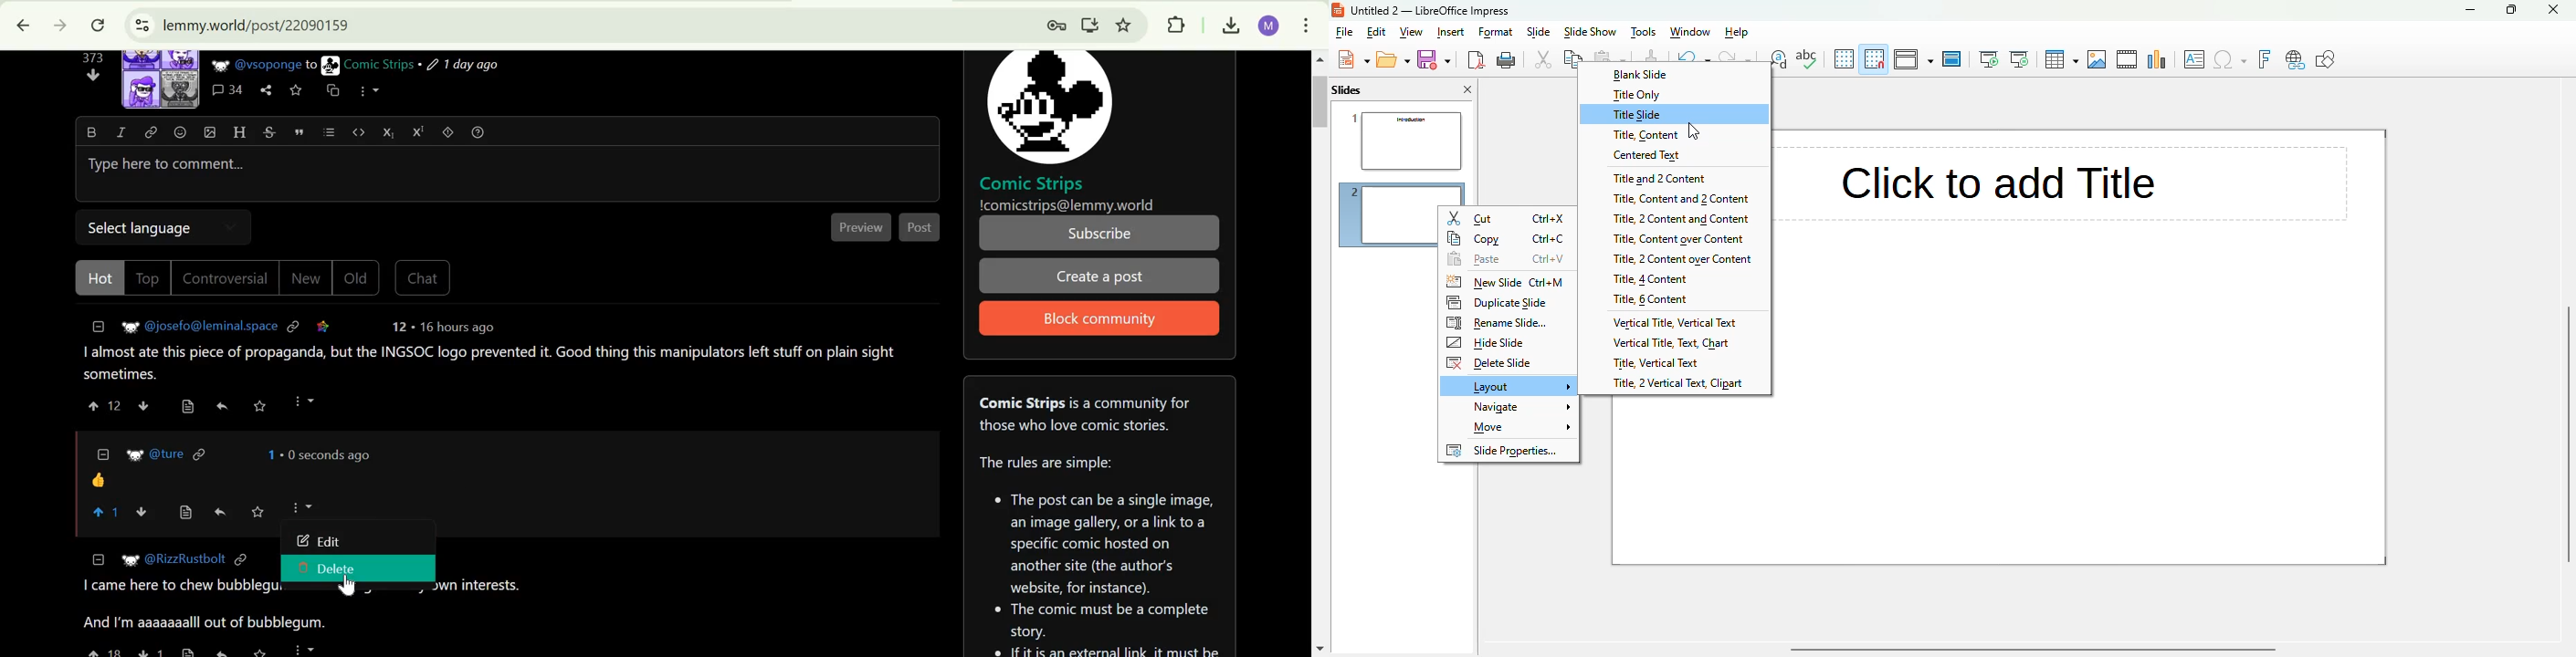 The height and width of the screenshot is (672, 2576). What do you see at coordinates (1091, 23) in the screenshot?
I see `Download Lemmy.World` at bounding box center [1091, 23].